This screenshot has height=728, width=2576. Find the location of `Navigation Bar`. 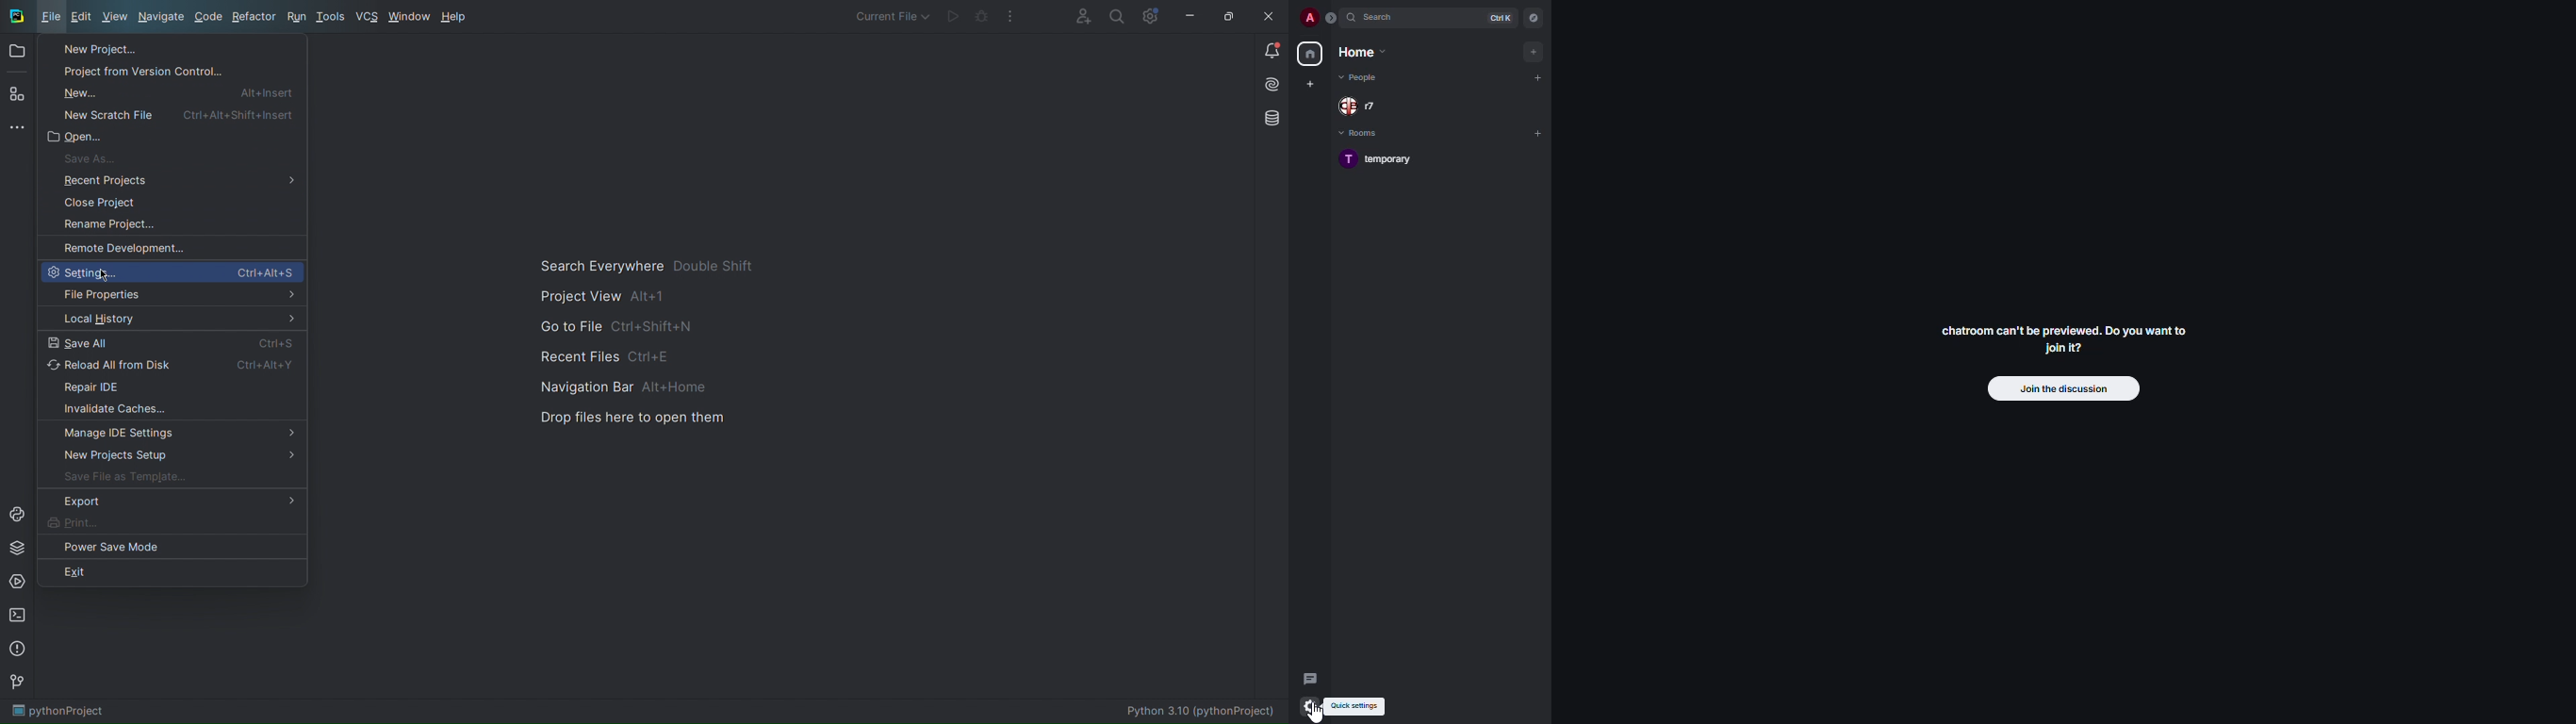

Navigation Bar is located at coordinates (616, 386).